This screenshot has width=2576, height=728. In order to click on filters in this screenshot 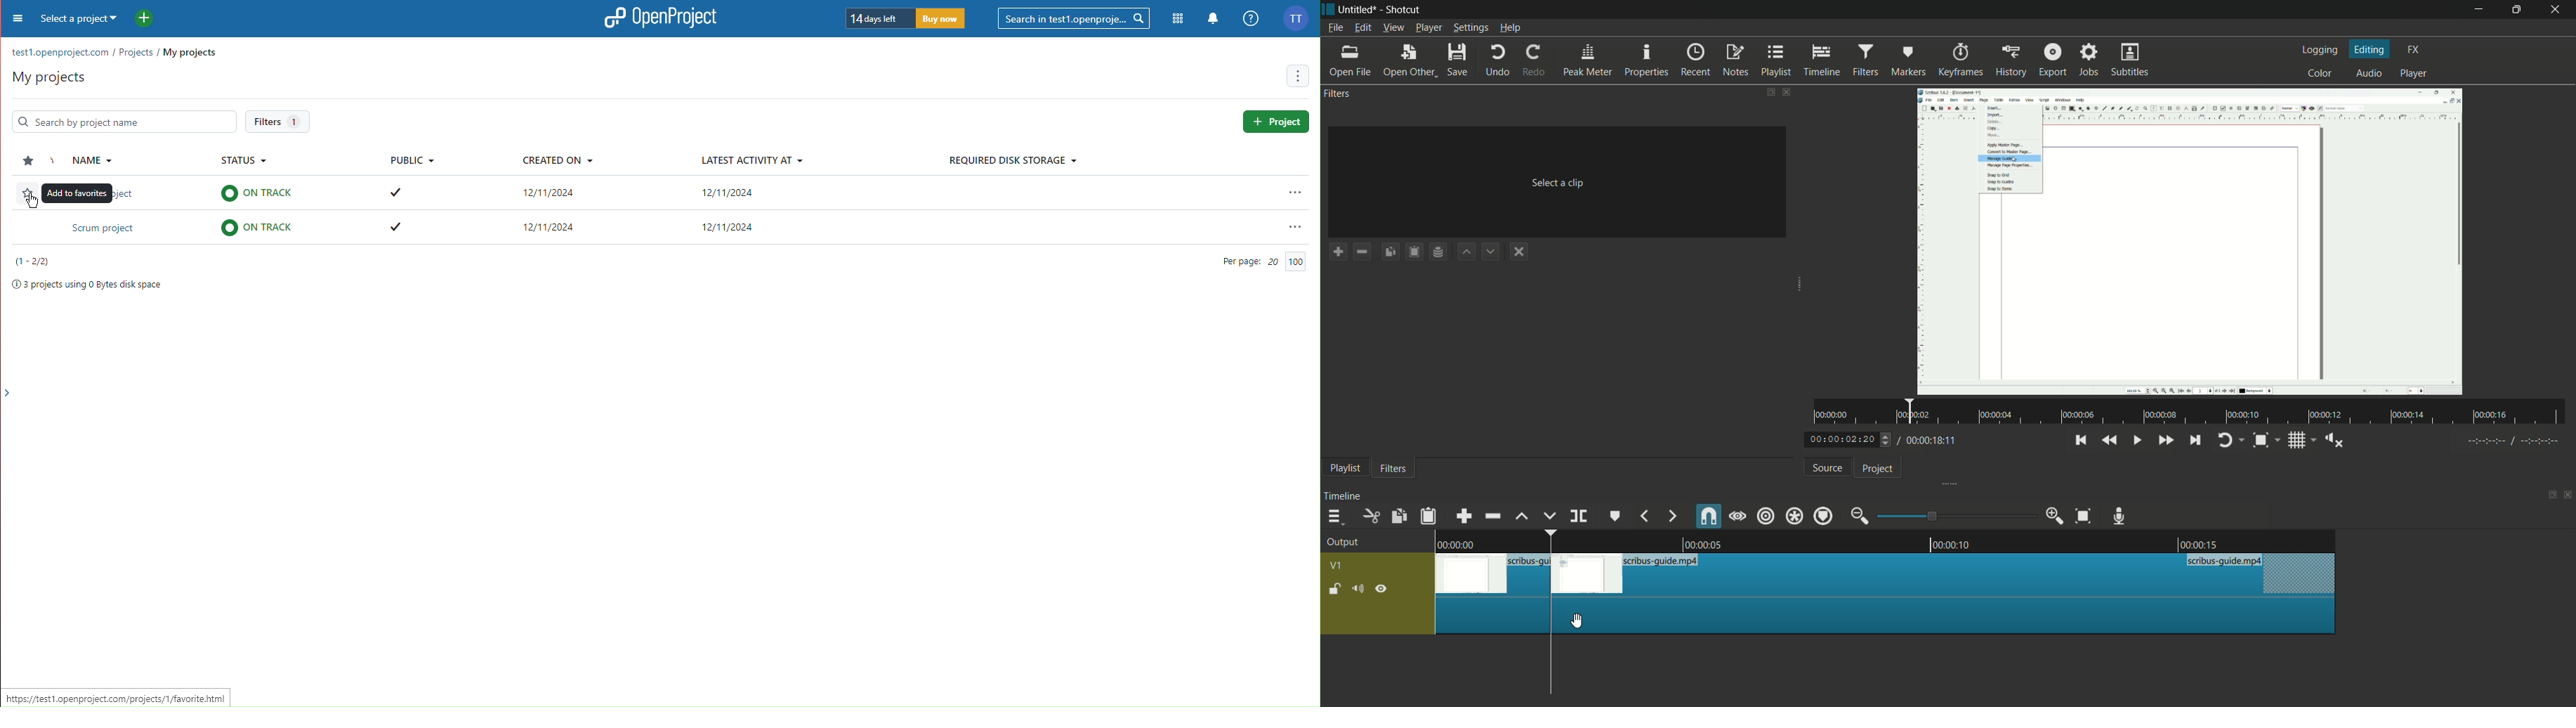, I will do `click(1392, 467)`.